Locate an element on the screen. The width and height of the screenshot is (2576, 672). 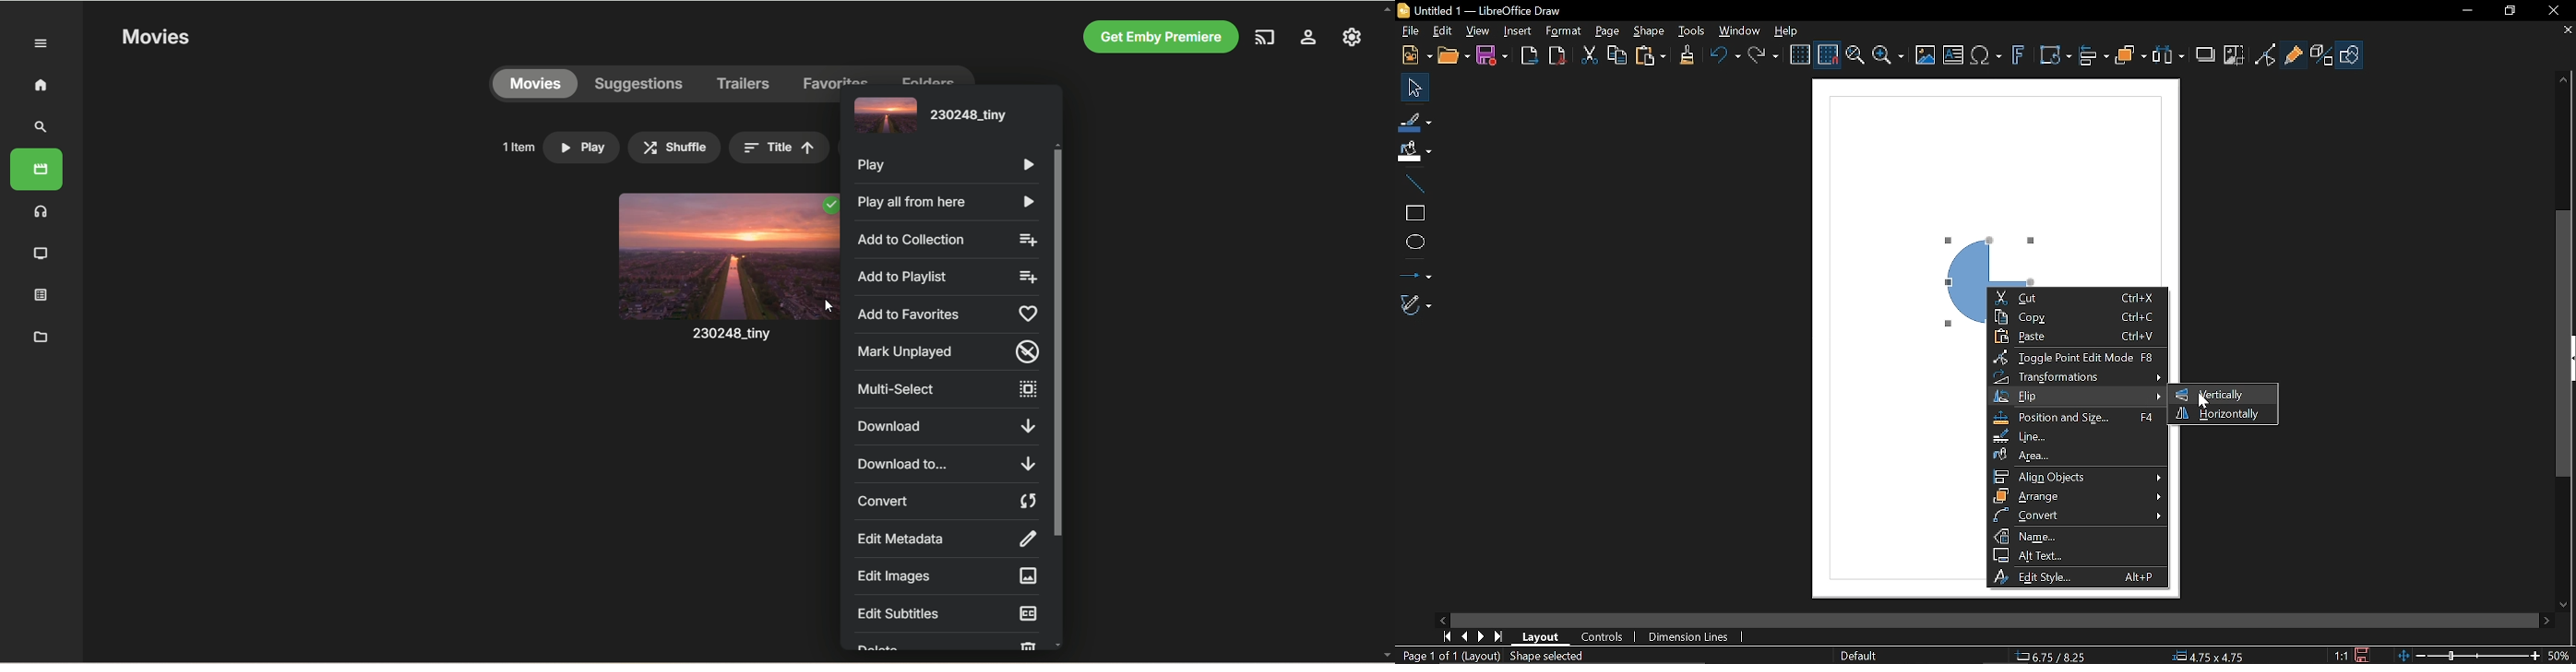
Cursor is located at coordinates (828, 306).